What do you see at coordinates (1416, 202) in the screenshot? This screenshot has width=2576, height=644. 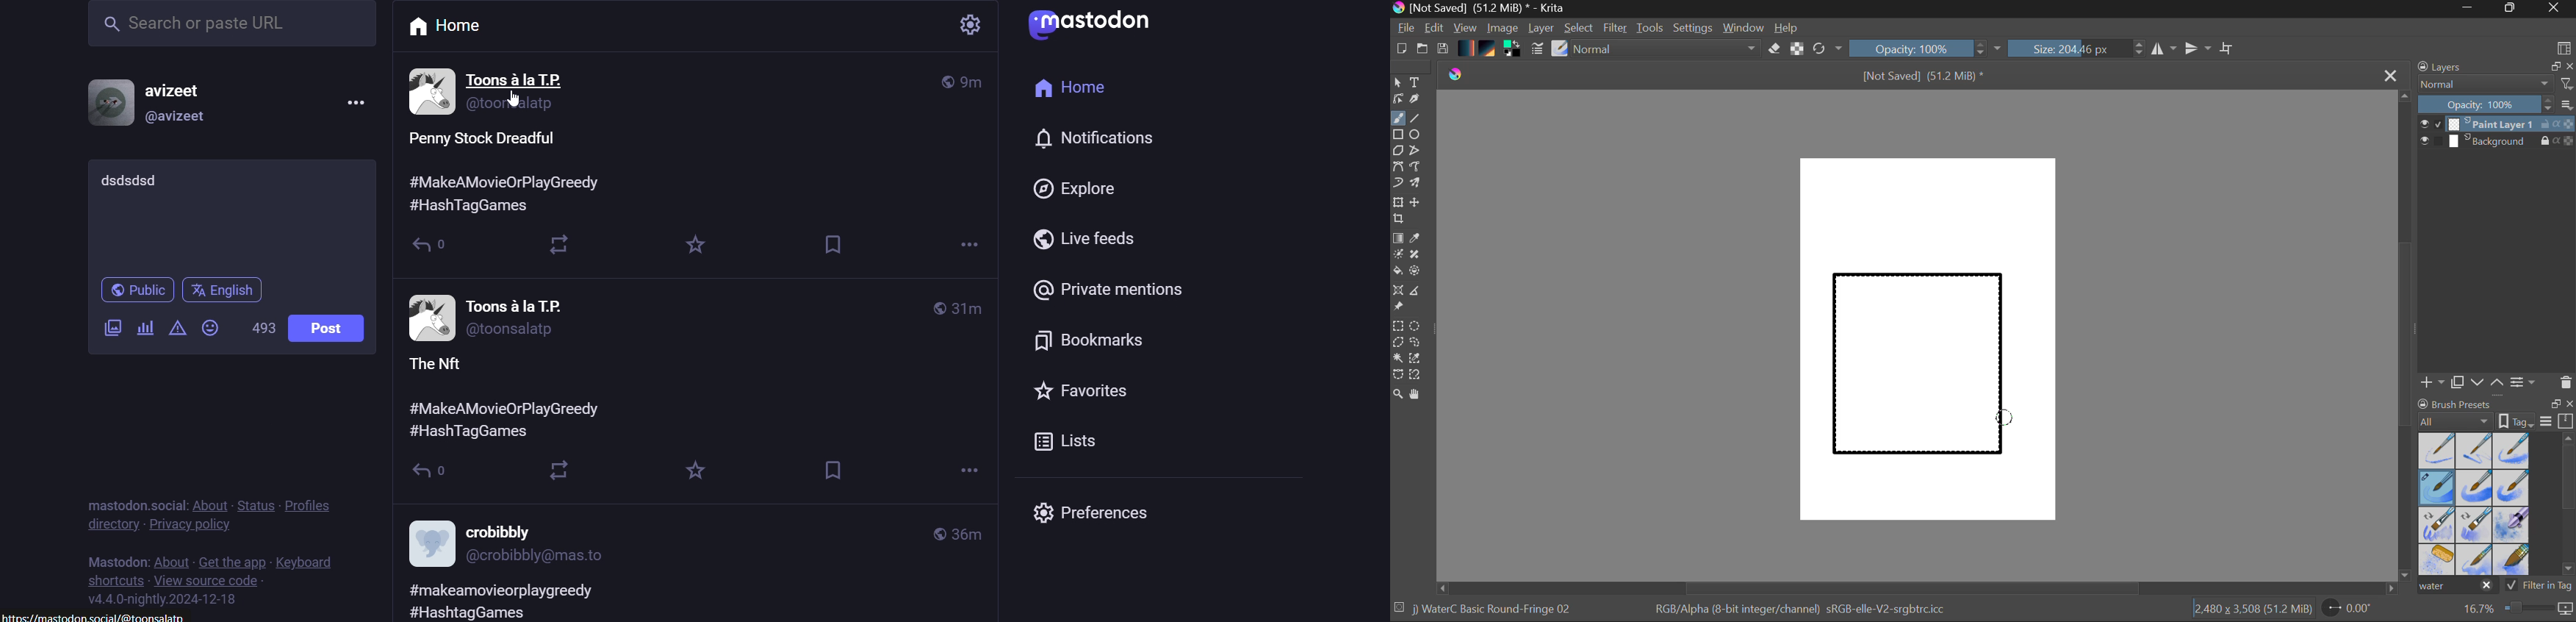 I see `Move Layer` at bounding box center [1416, 202].